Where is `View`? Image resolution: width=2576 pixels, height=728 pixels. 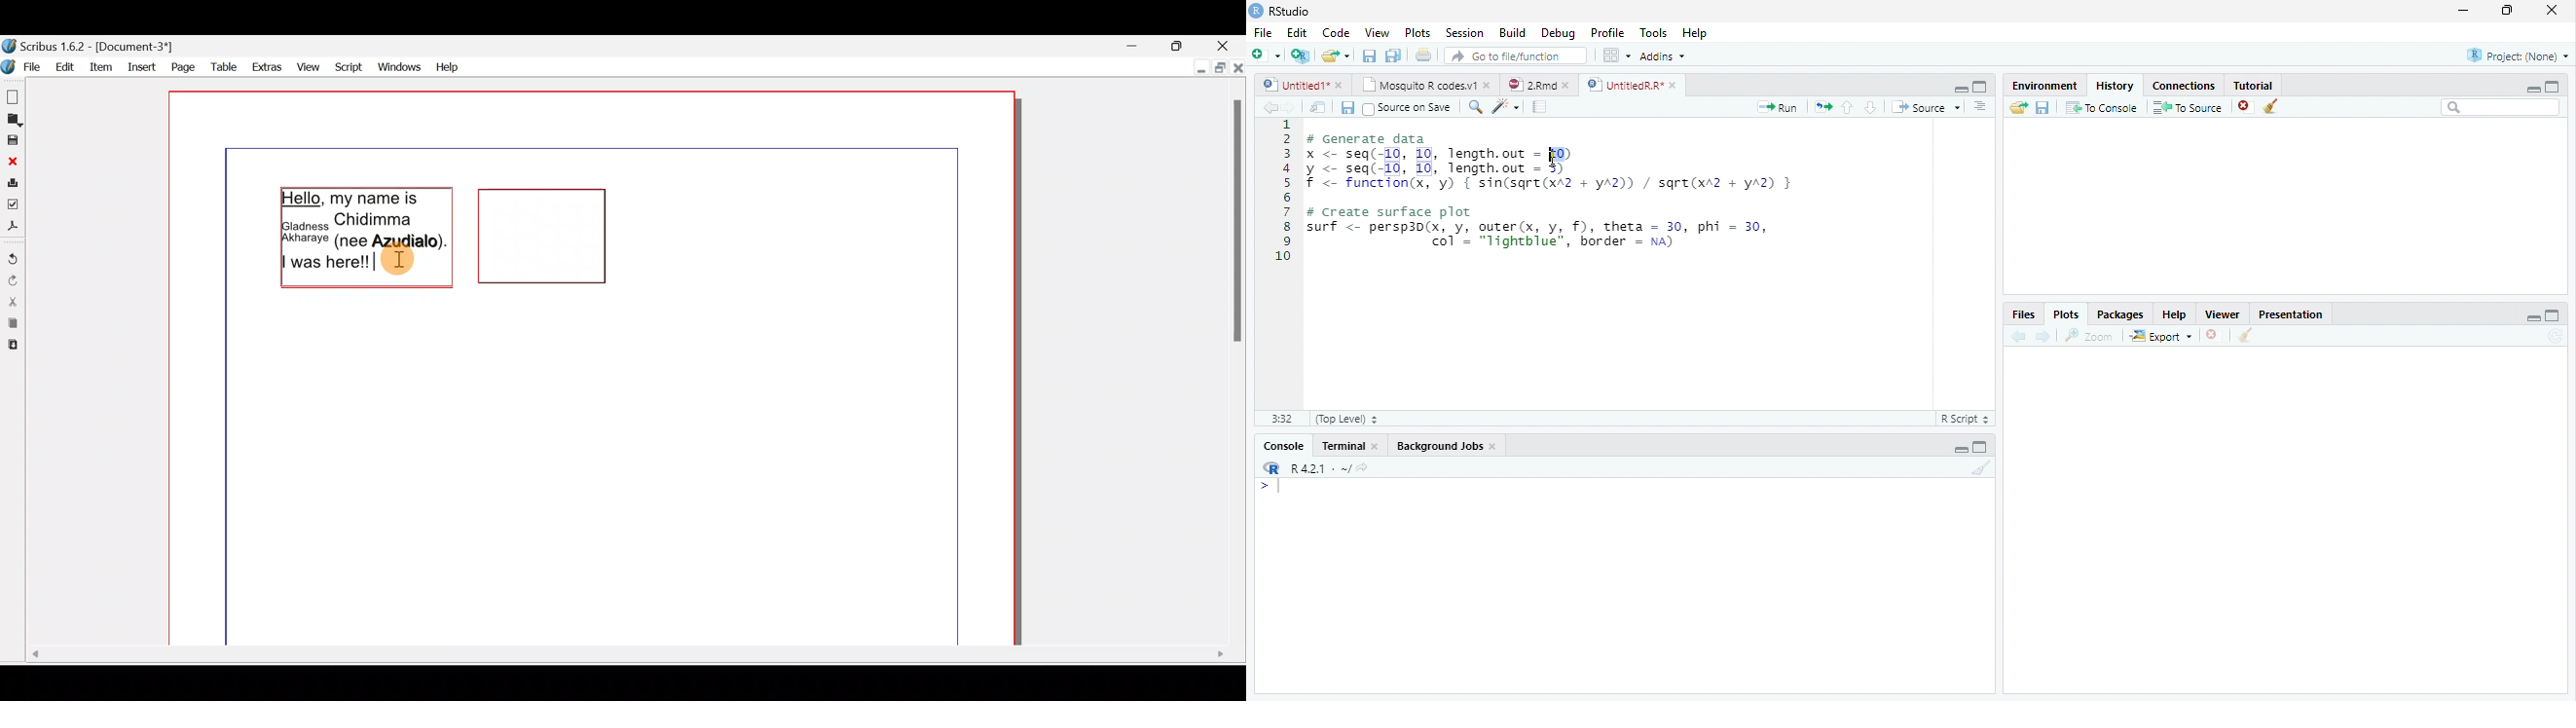 View is located at coordinates (1377, 32).